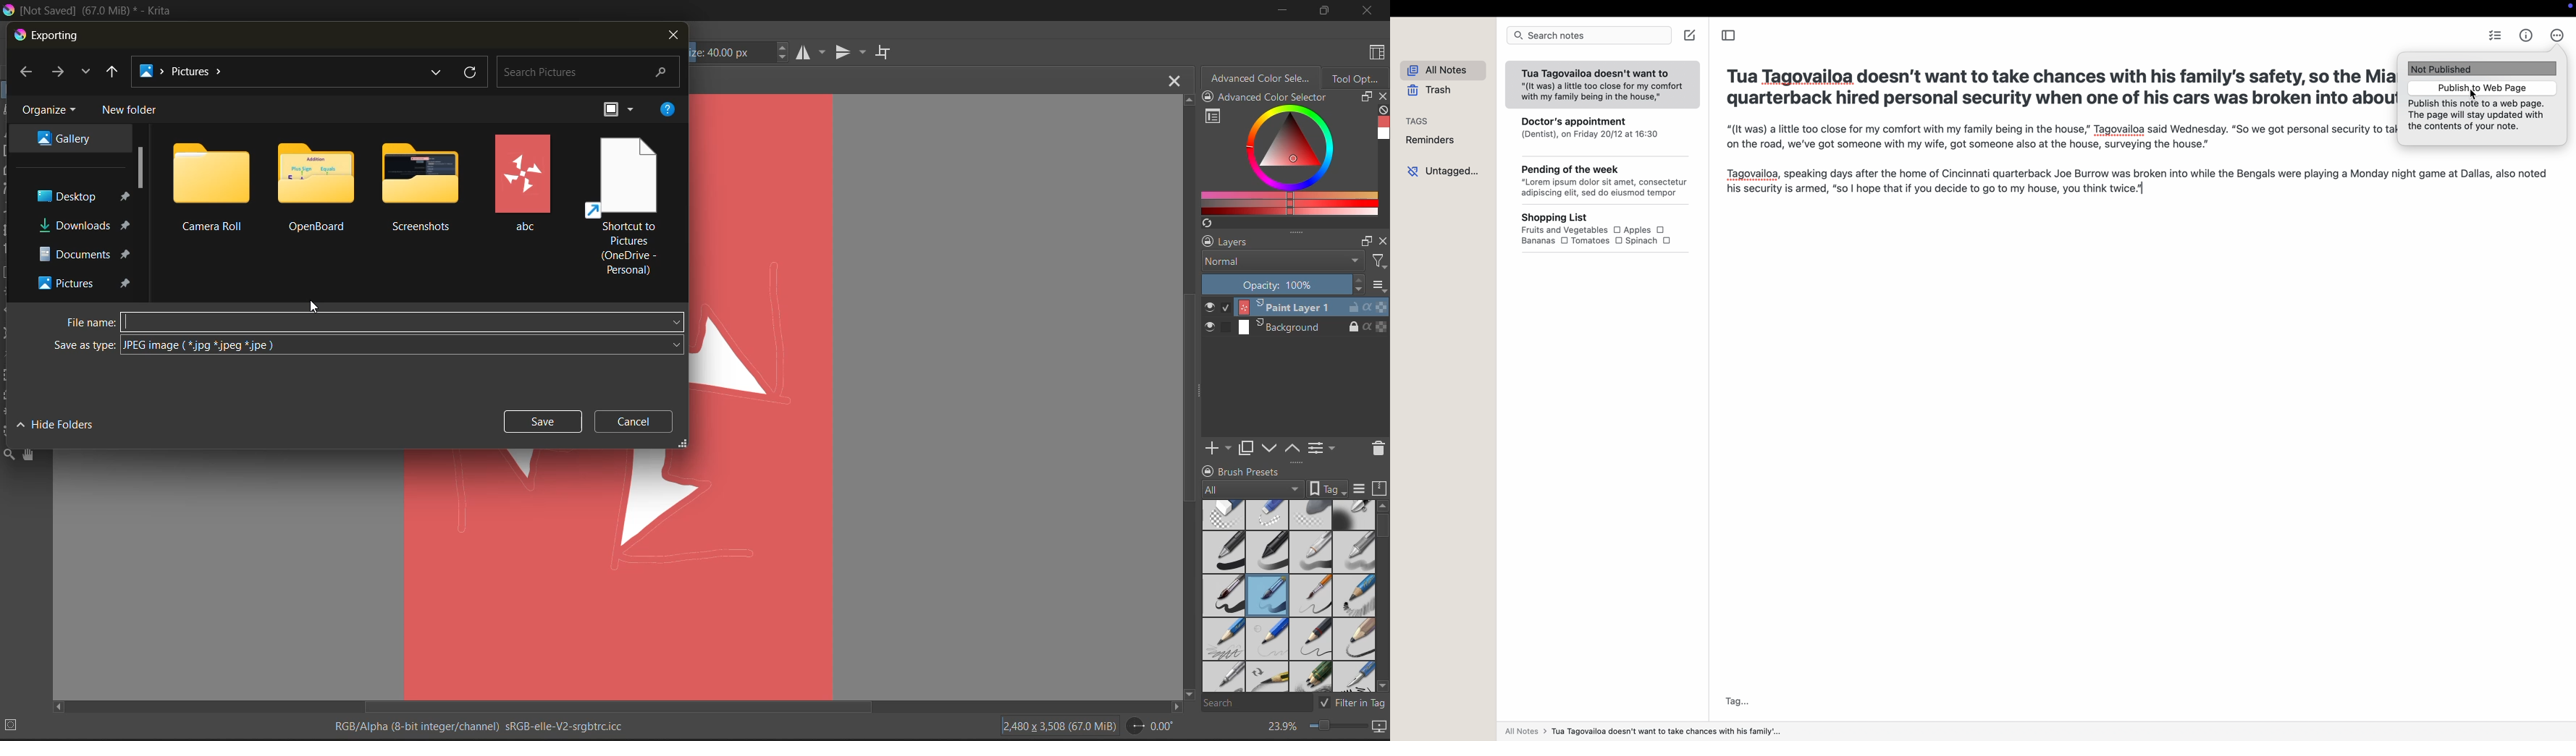  What do you see at coordinates (2136, 183) in the screenshot?
I see `Tagovailoa, speaking days after the home of Cincinnati quarterback Joe Burrow was broken into while the Bengals were playing a Monday night game at Dallas, also noted
his security is armed, “so | hope that if you decide to go to my house, you think twice]` at bounding box center [2136, 183].